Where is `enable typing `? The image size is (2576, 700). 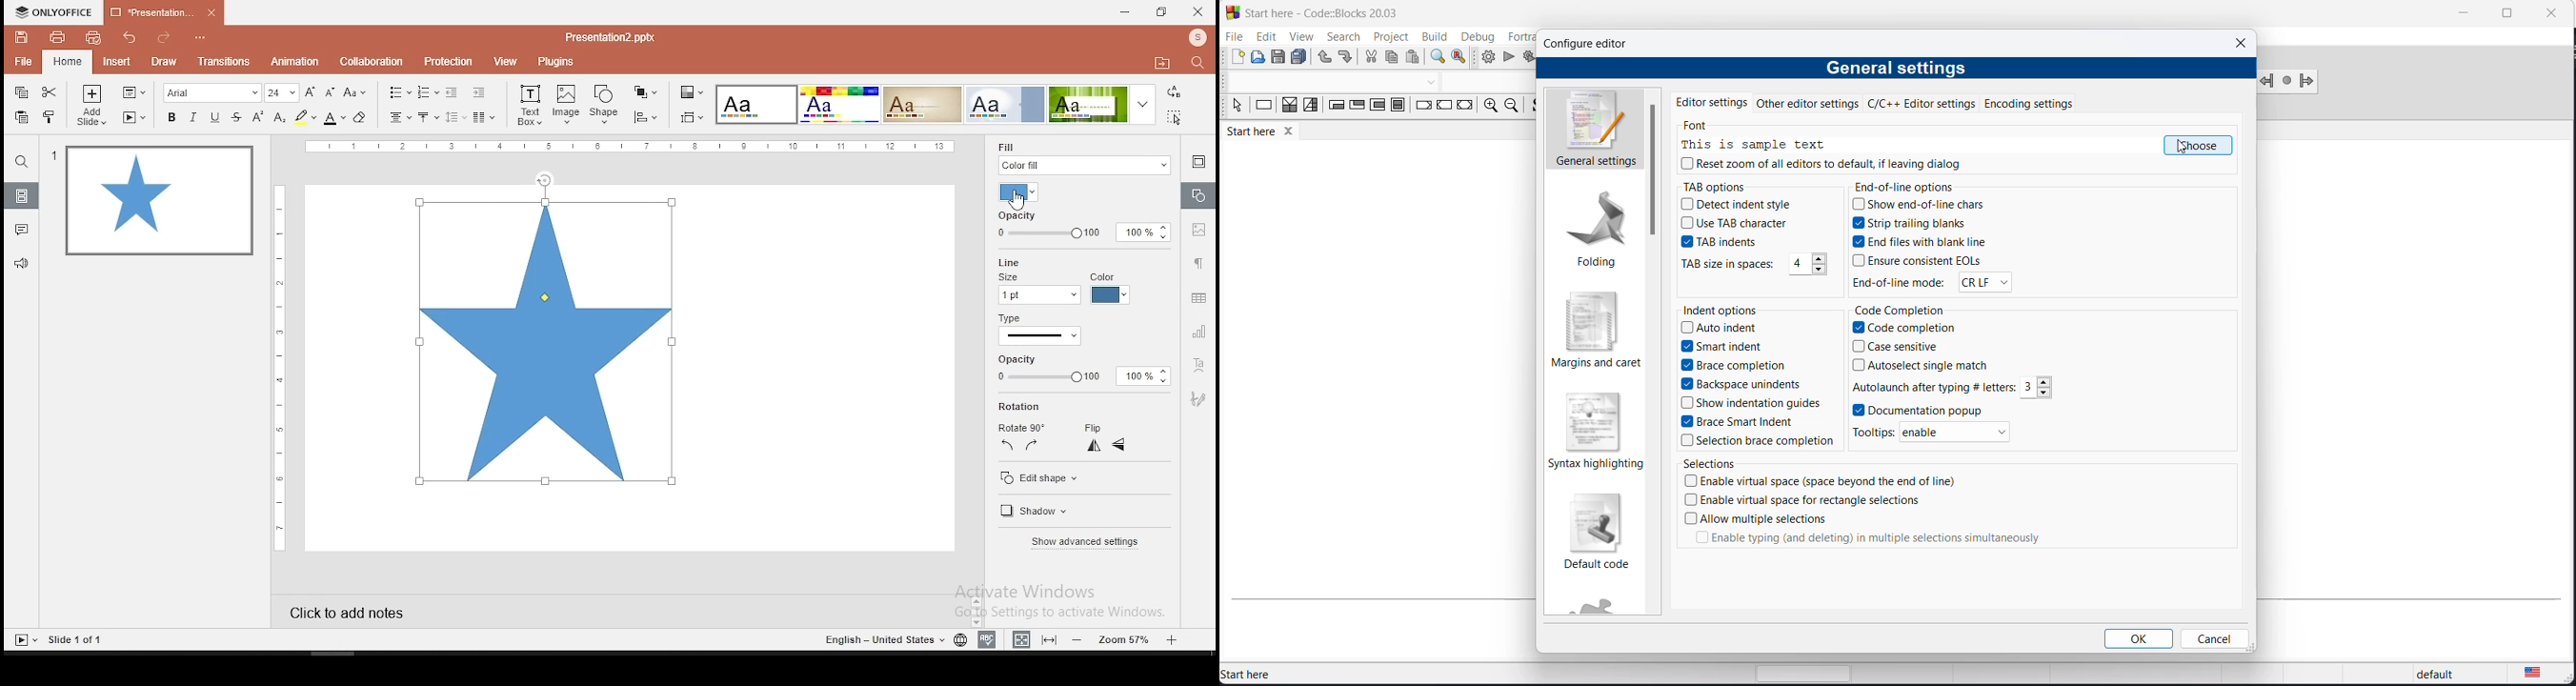
enable typing  is located at coordinates (1868, 539).